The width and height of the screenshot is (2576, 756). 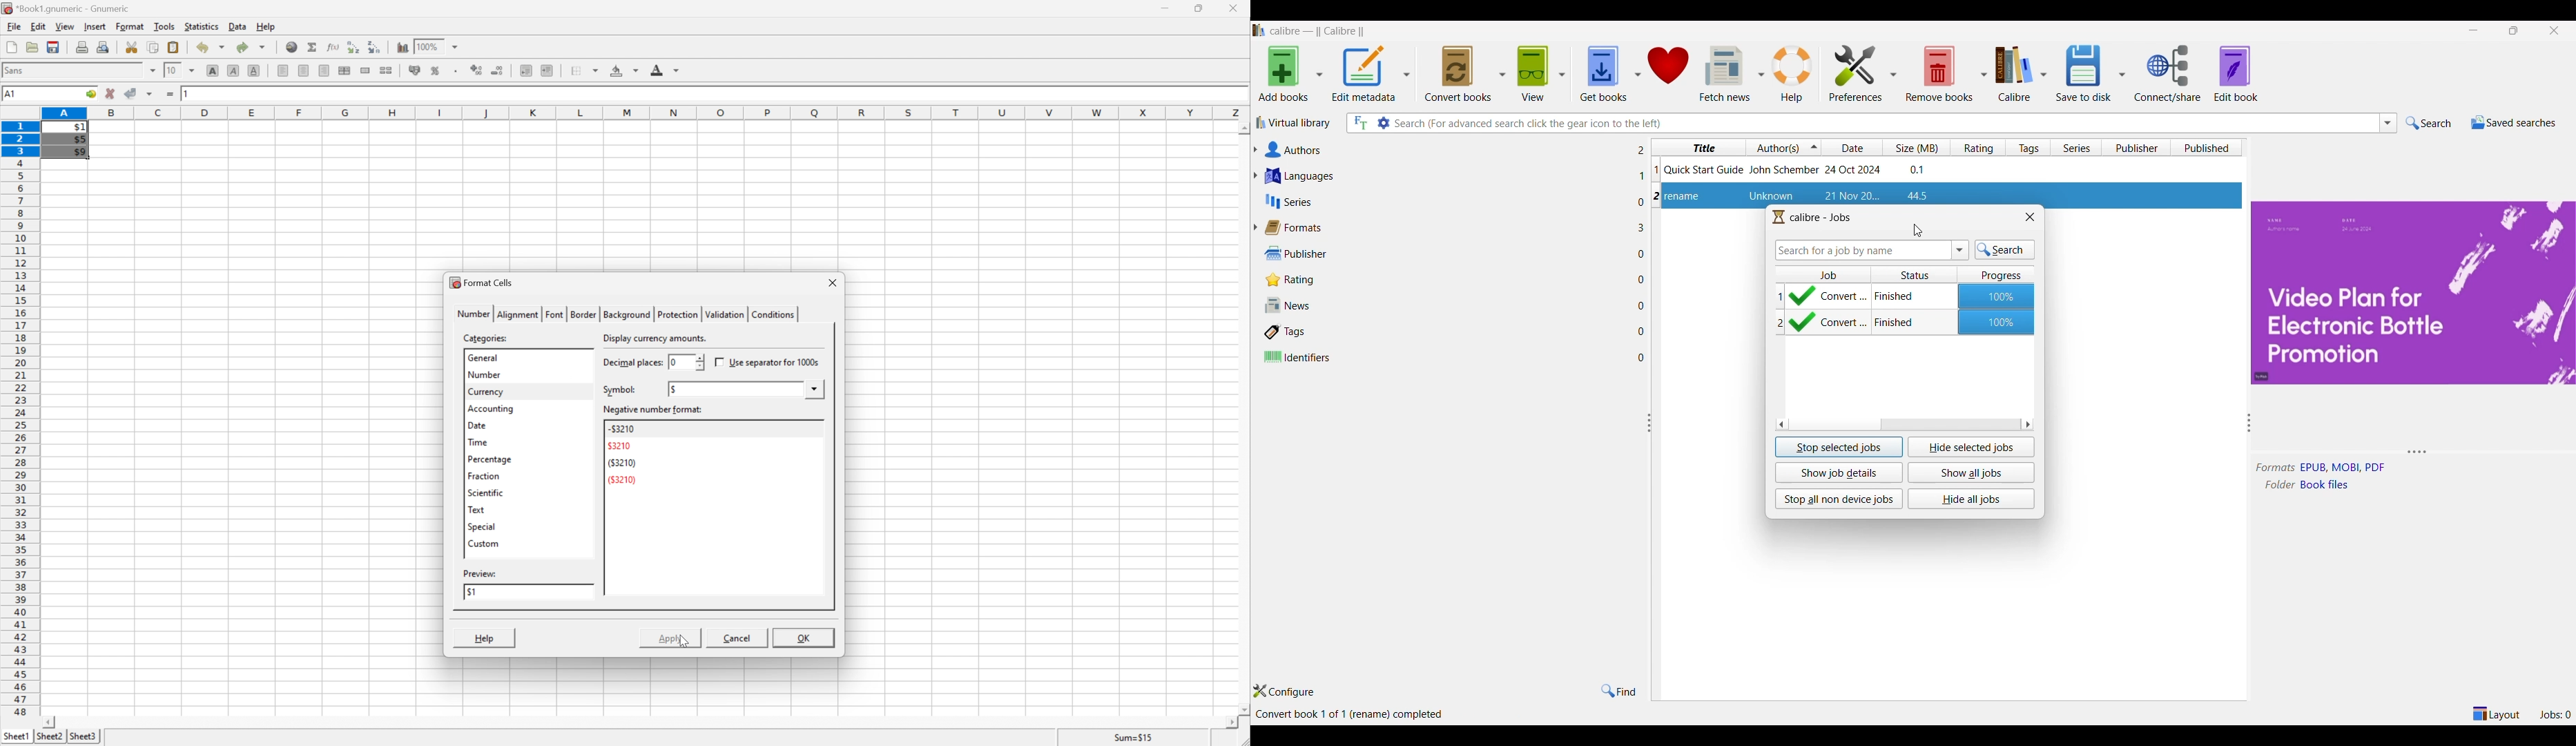 I want to click on print preview, so click(x=103, y=46).